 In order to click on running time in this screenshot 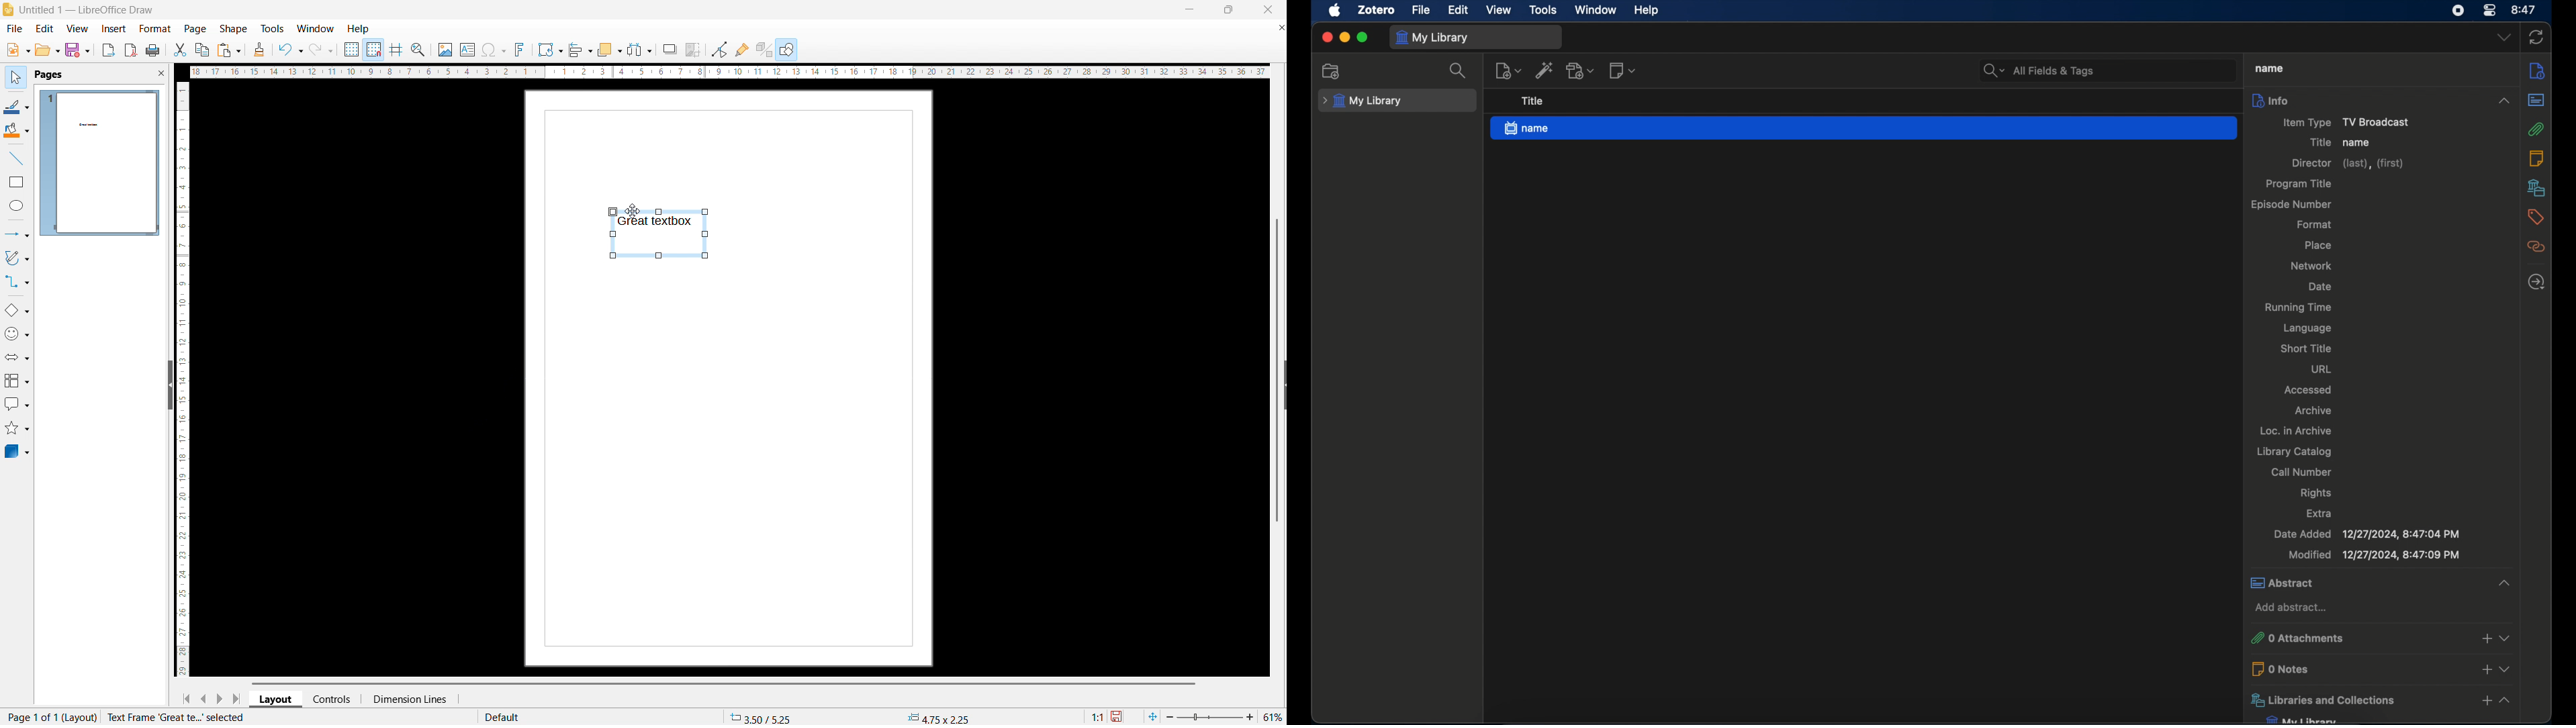, I will do `click(2299, 308)`.